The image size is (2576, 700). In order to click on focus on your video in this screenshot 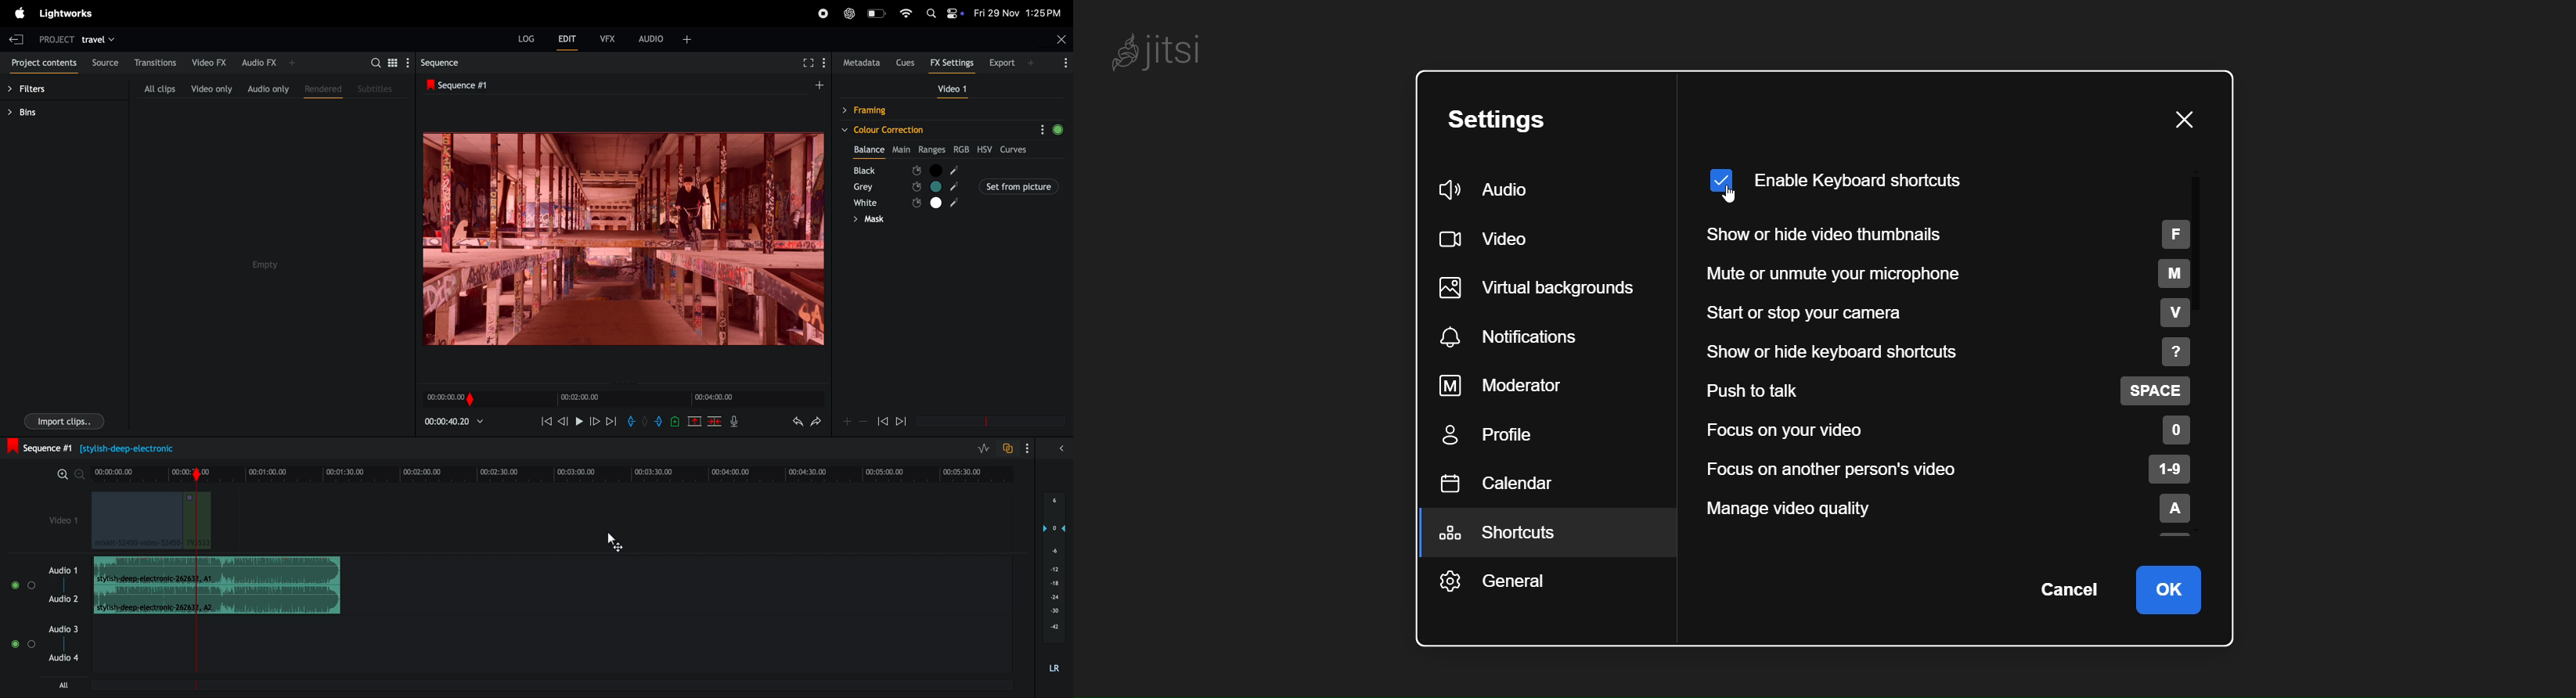, I will do `click(1951, 430)`.